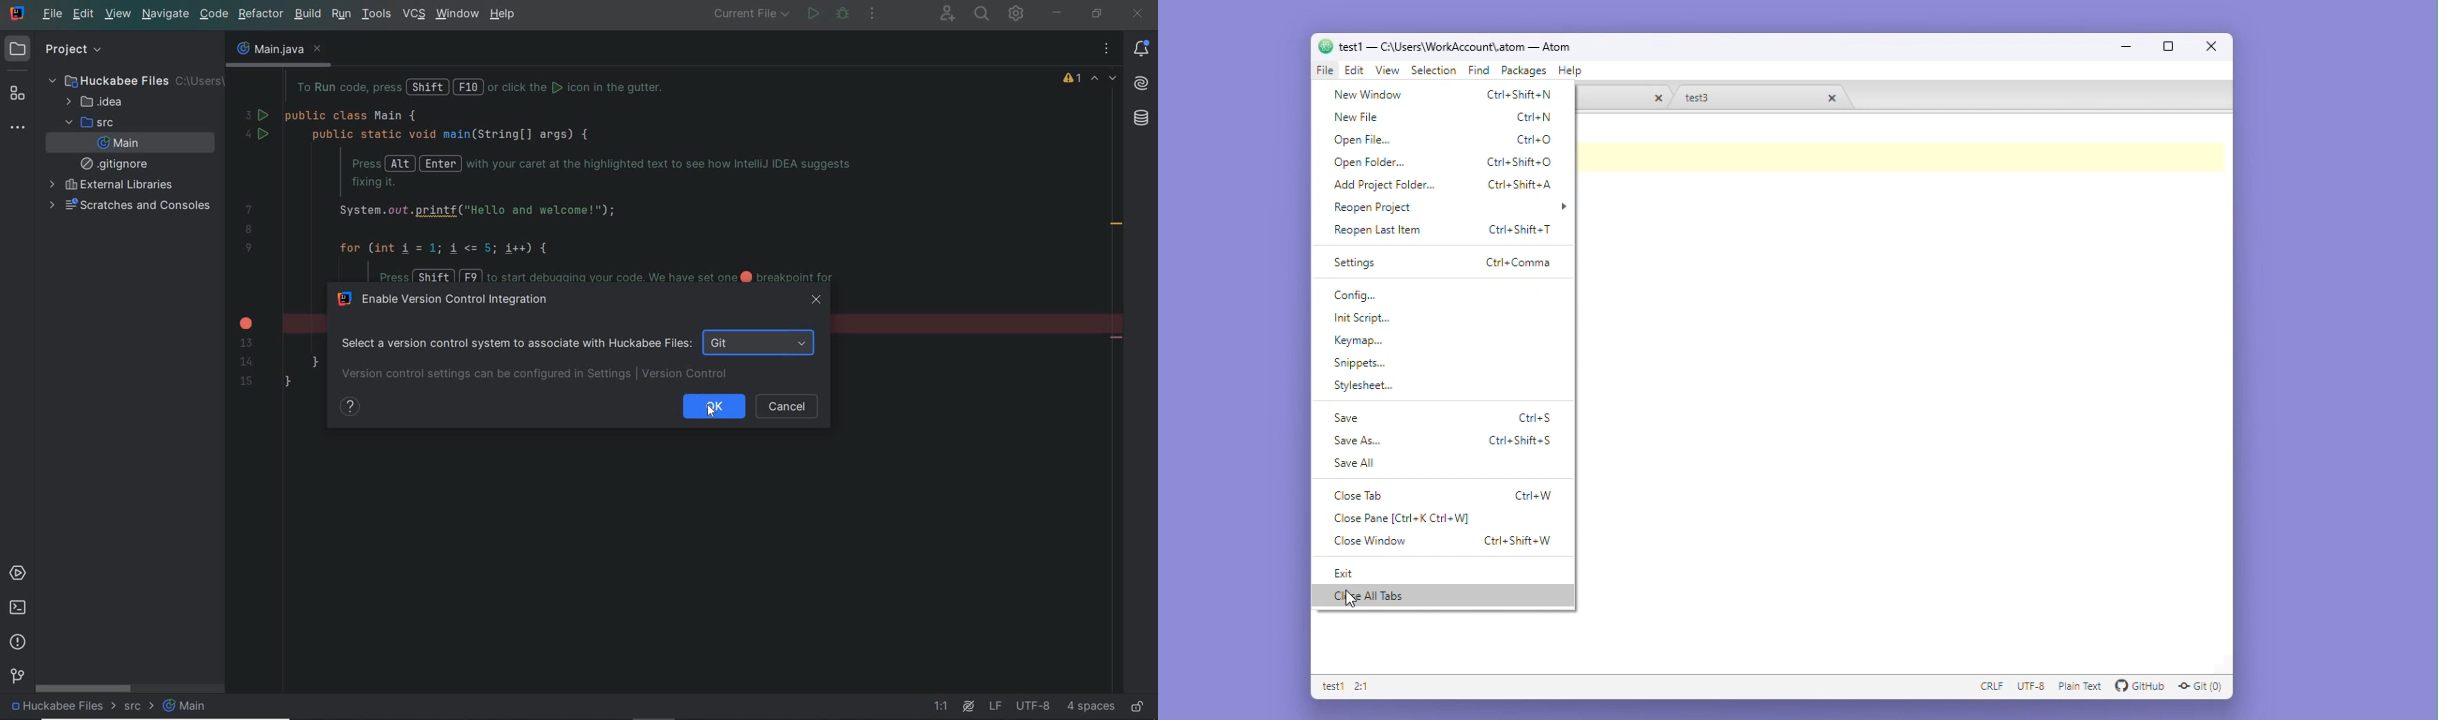 The image size is (2464, 728). What do you see at coordinates (1359, 263) in the screenshot?
I see `Settings` at bounding box center [1359, 263].